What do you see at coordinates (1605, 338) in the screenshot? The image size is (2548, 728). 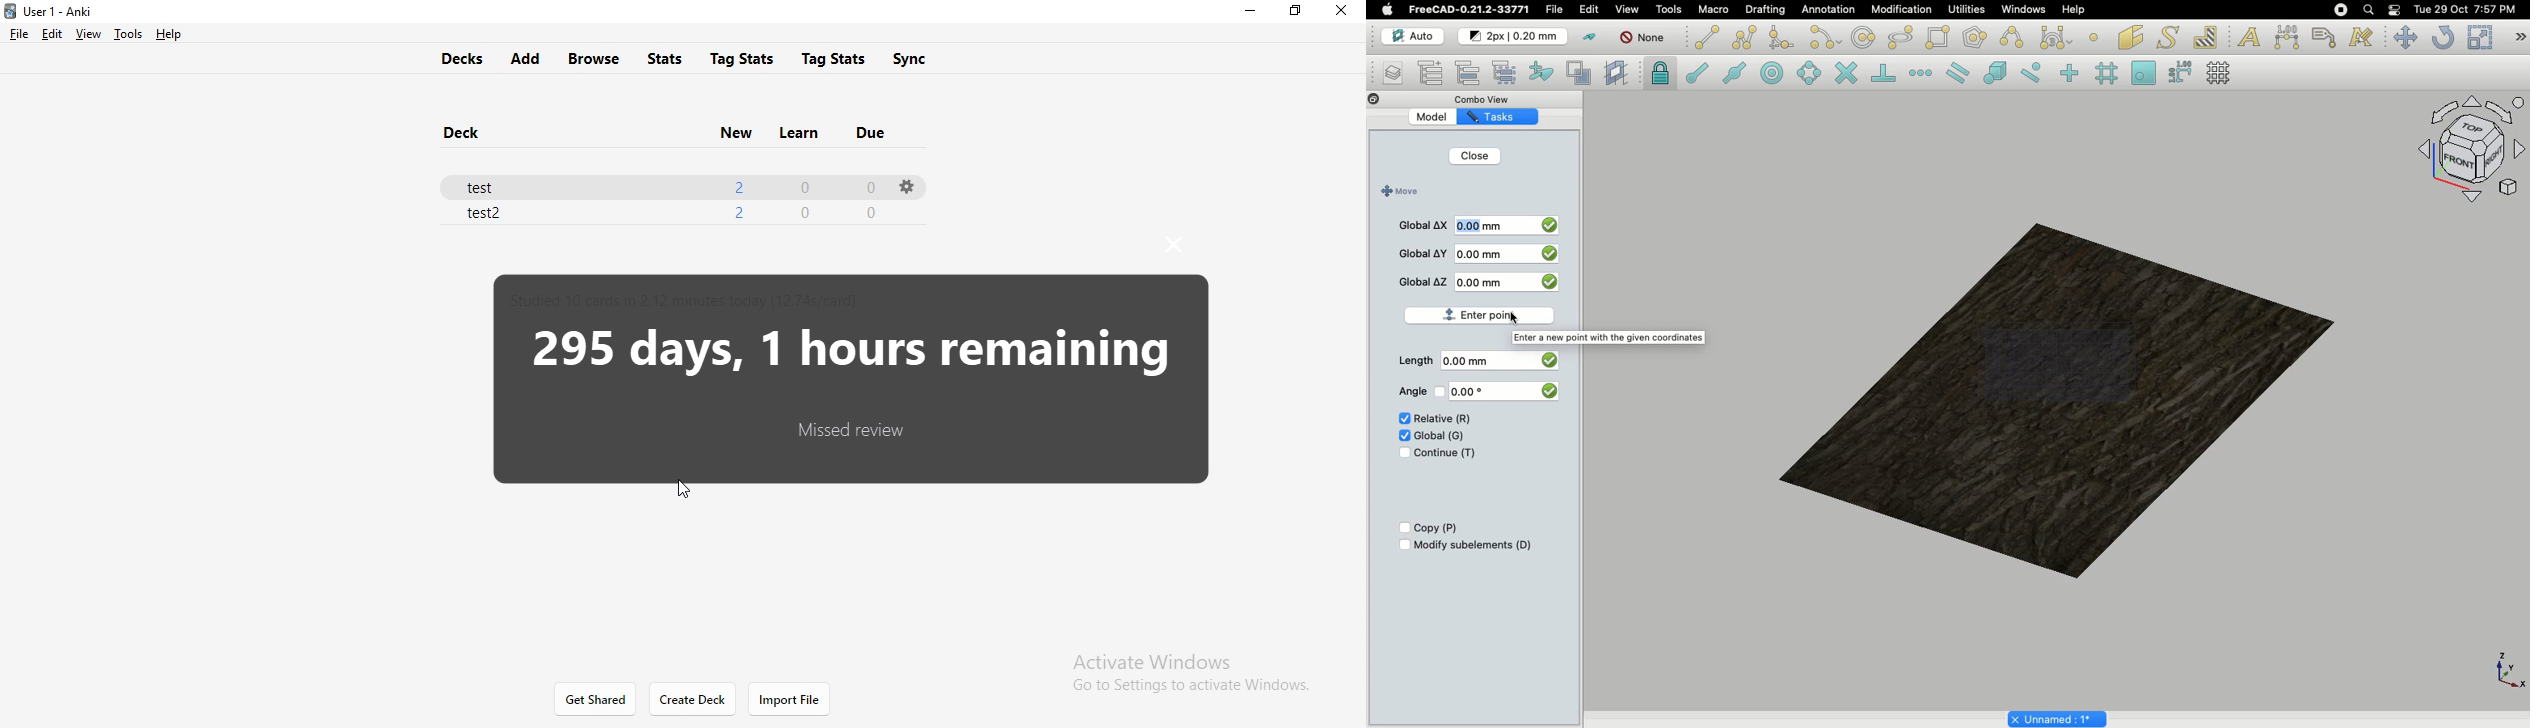 I see `Enter a new point with the given coordinate` at bounding box center [1605, 338].